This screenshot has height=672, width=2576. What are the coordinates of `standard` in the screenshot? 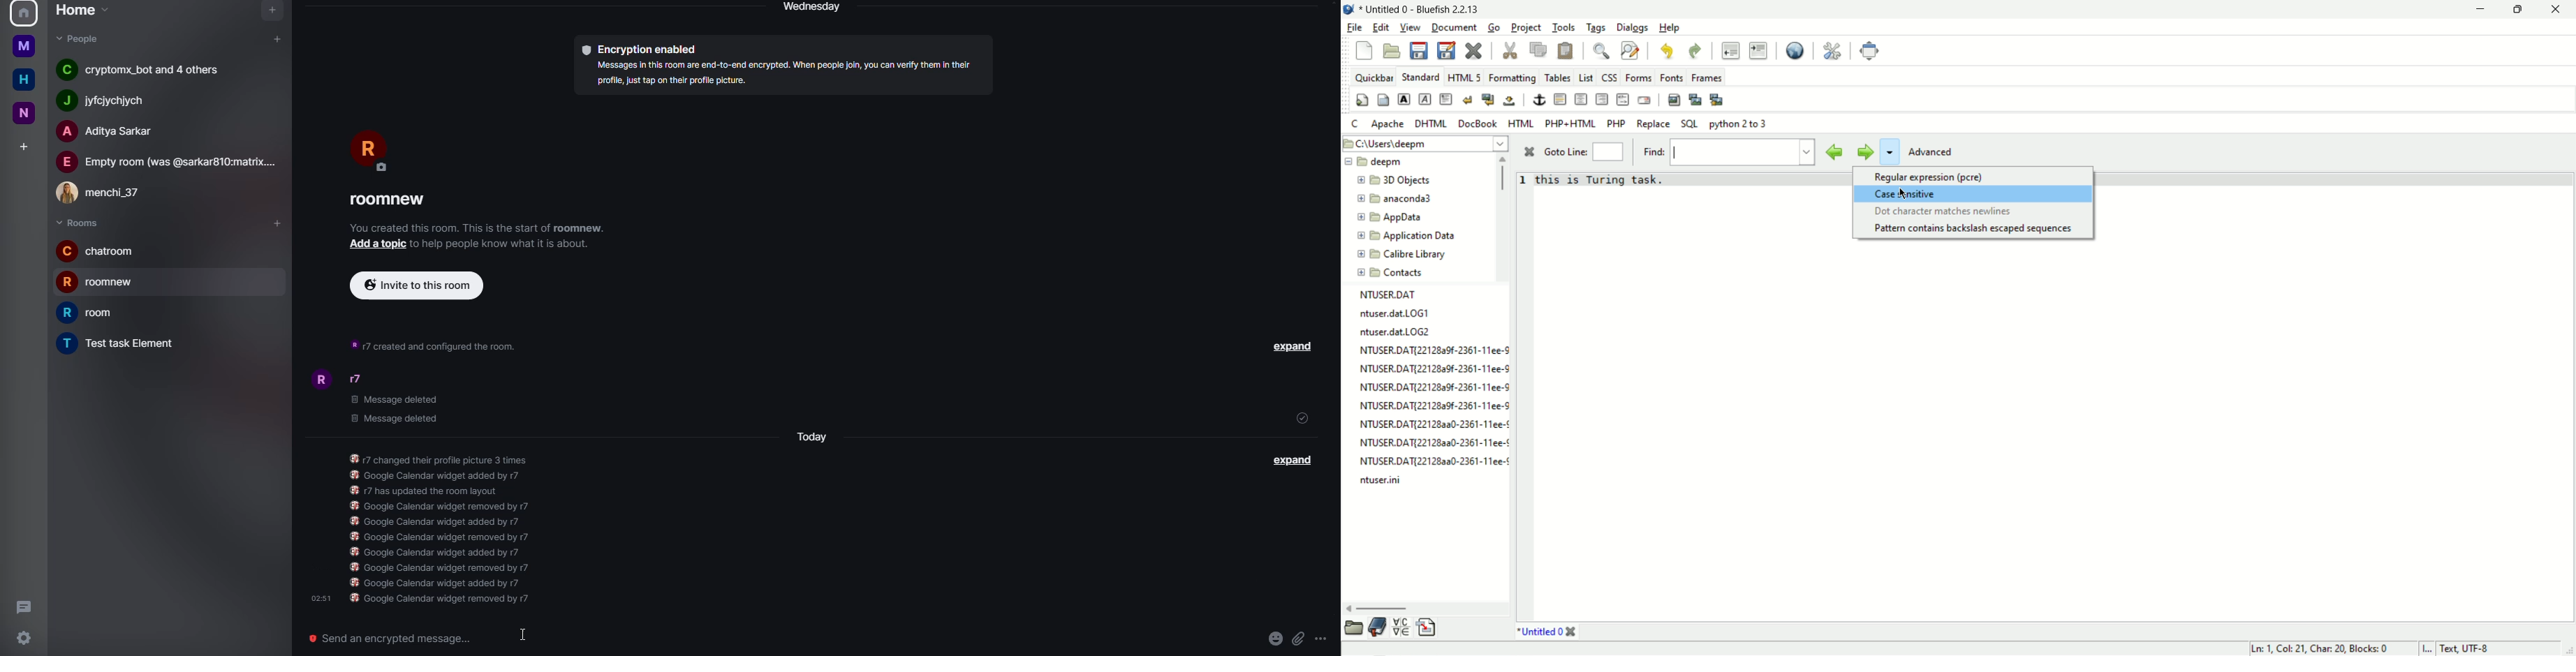 It's located at (1421, 76).